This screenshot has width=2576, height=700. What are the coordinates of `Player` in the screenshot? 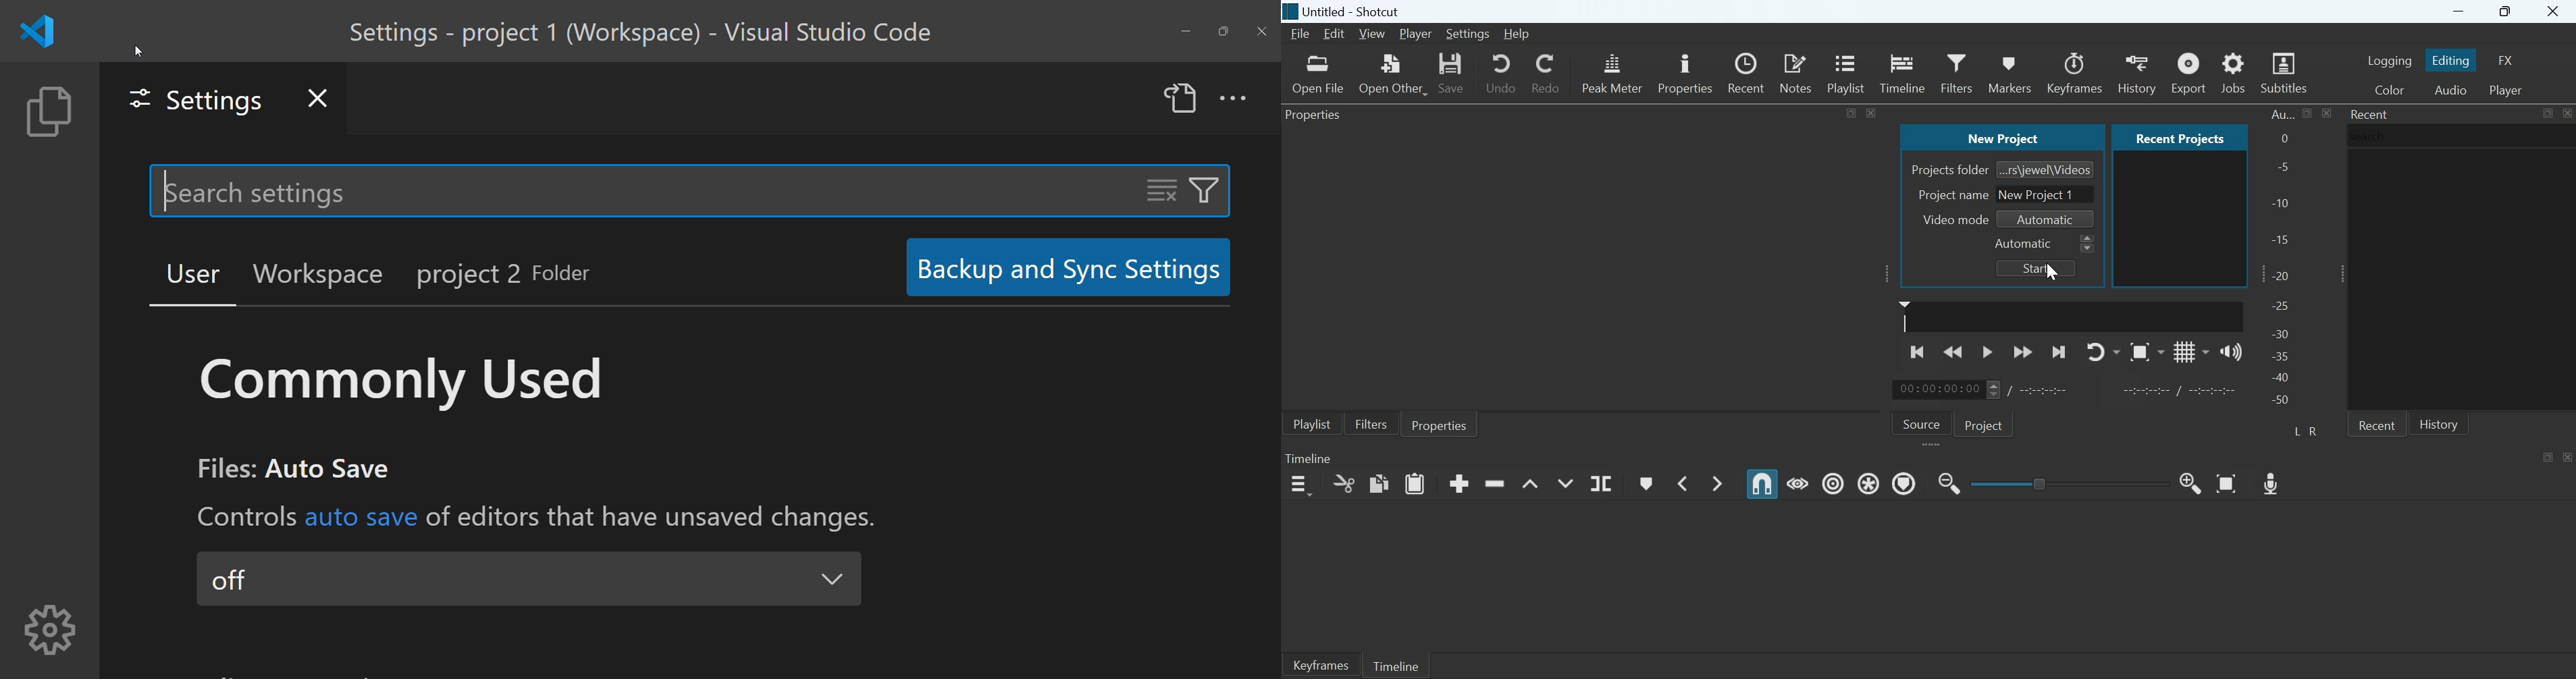 It's located at (1417, 34).